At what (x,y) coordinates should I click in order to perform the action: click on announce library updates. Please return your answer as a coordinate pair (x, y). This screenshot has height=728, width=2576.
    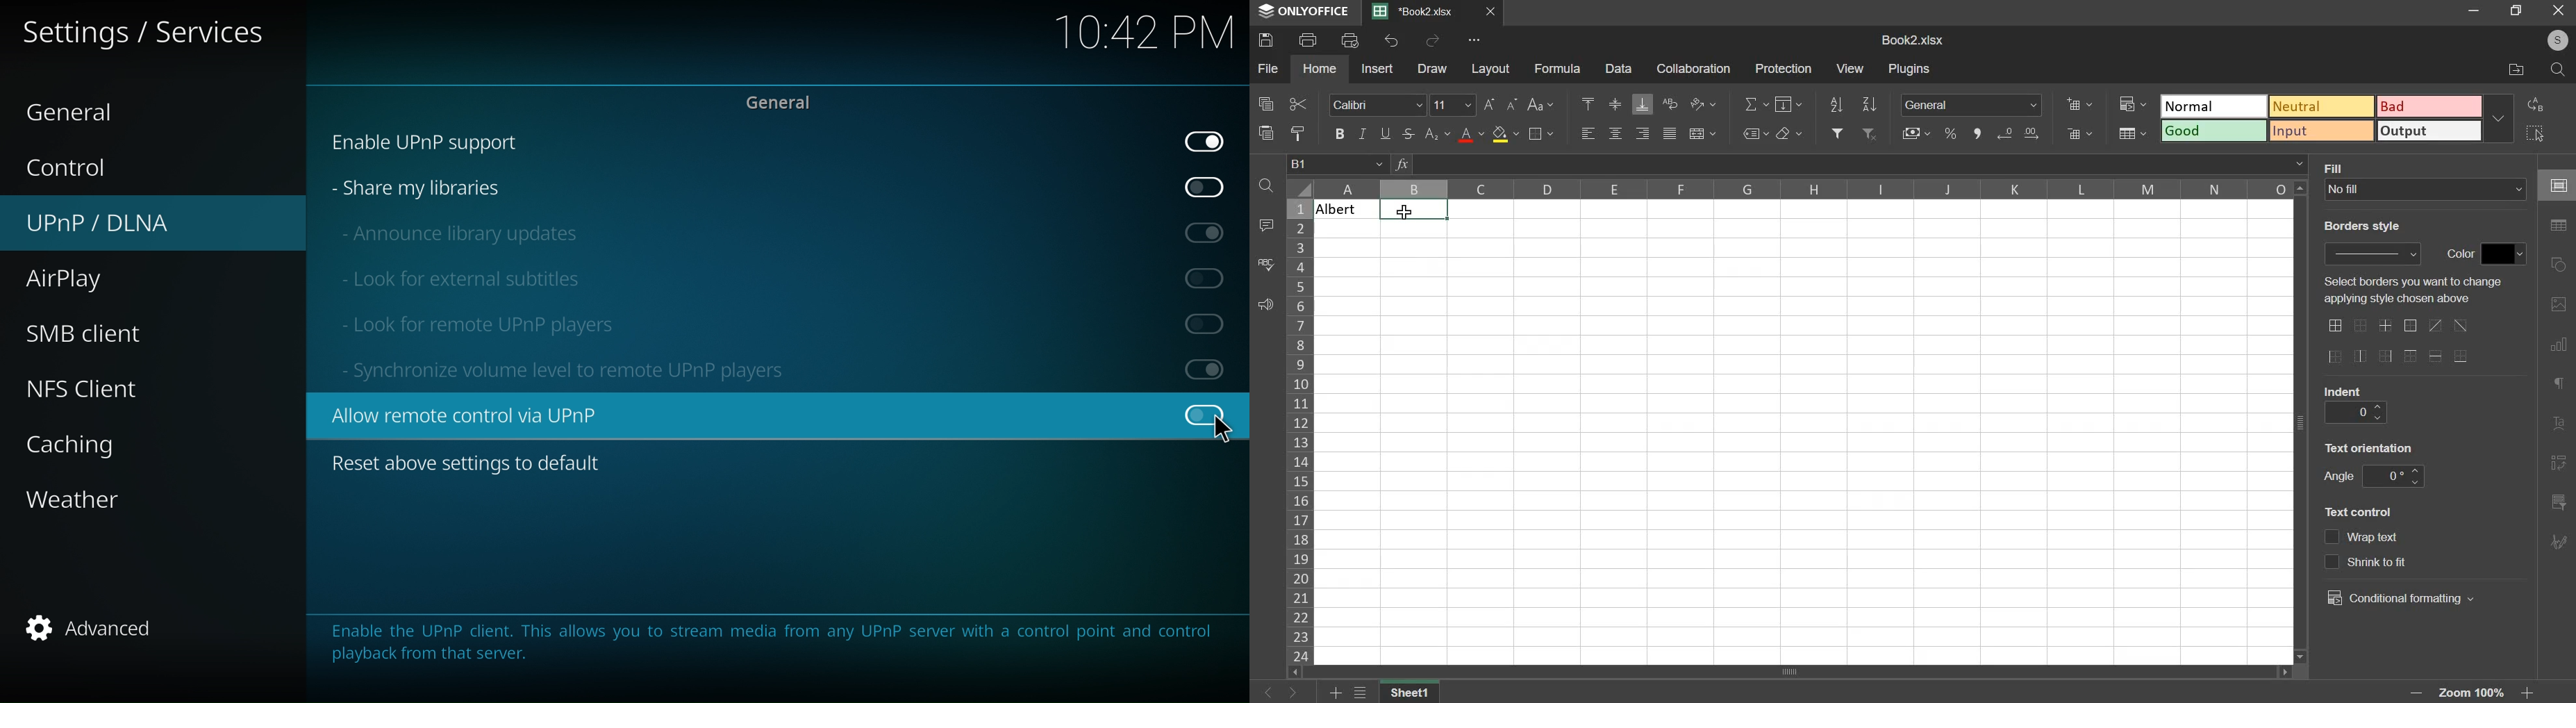
    Looking at the image, I should click on (785, 230).